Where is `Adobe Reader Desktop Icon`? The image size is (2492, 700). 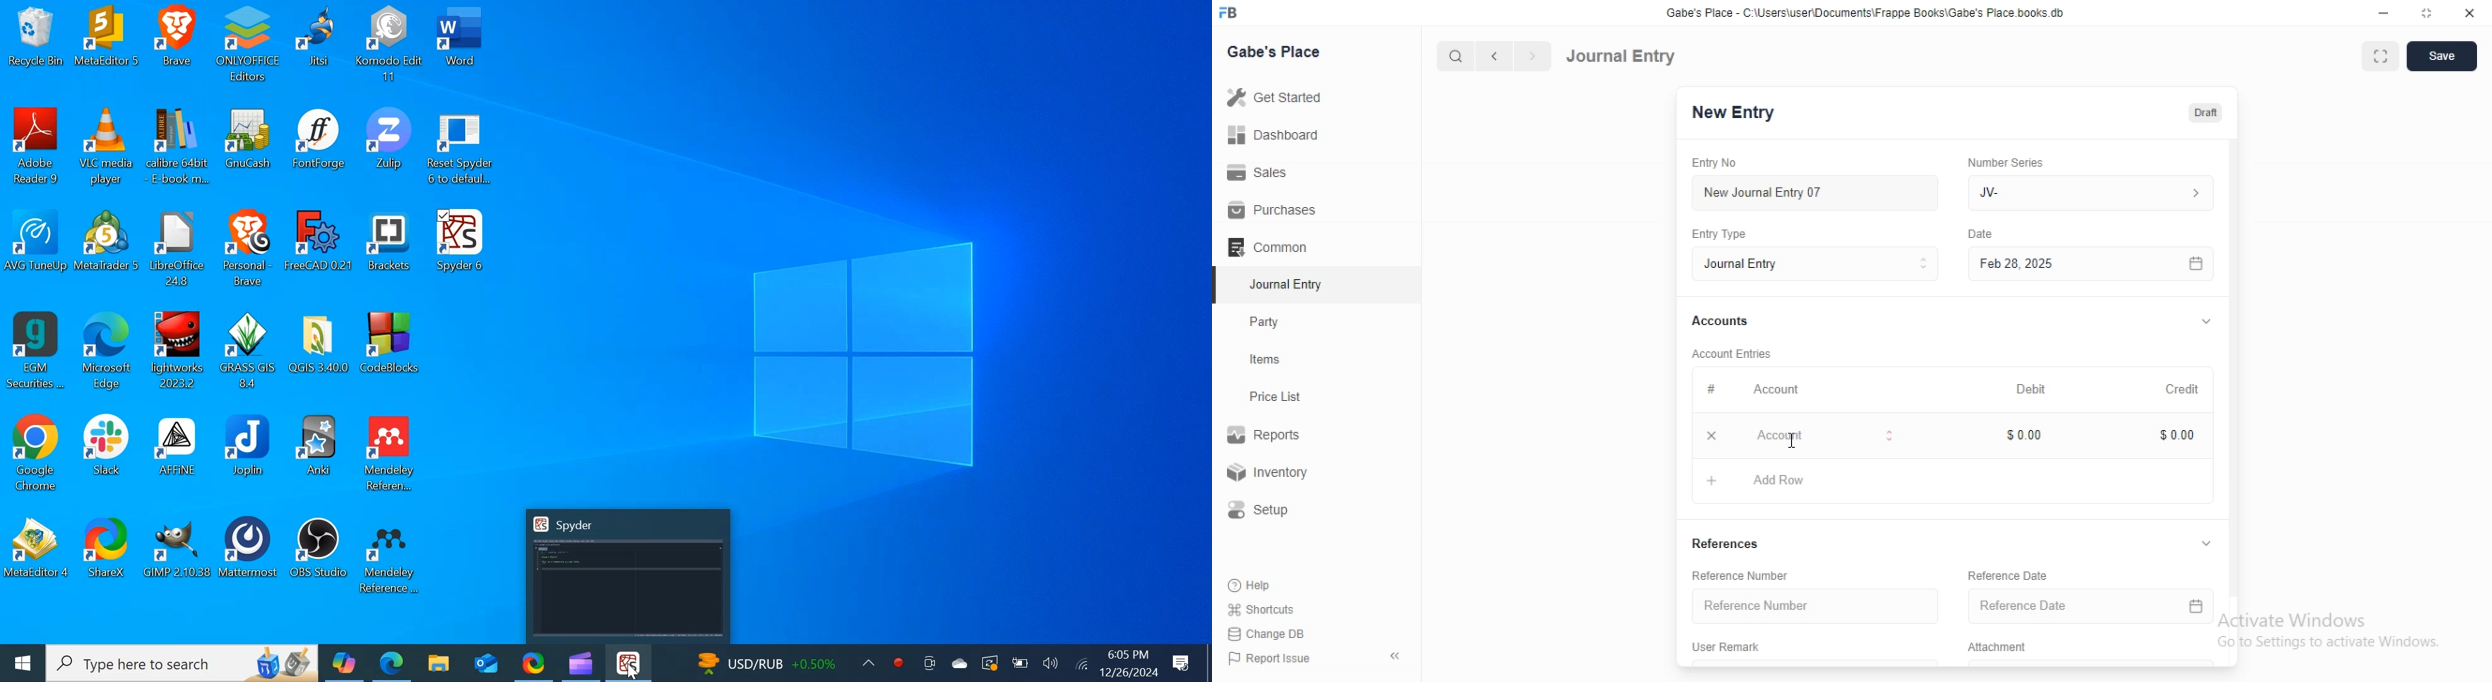
Adobe Reader Desktop Icon is located at coordinates (35, 147).